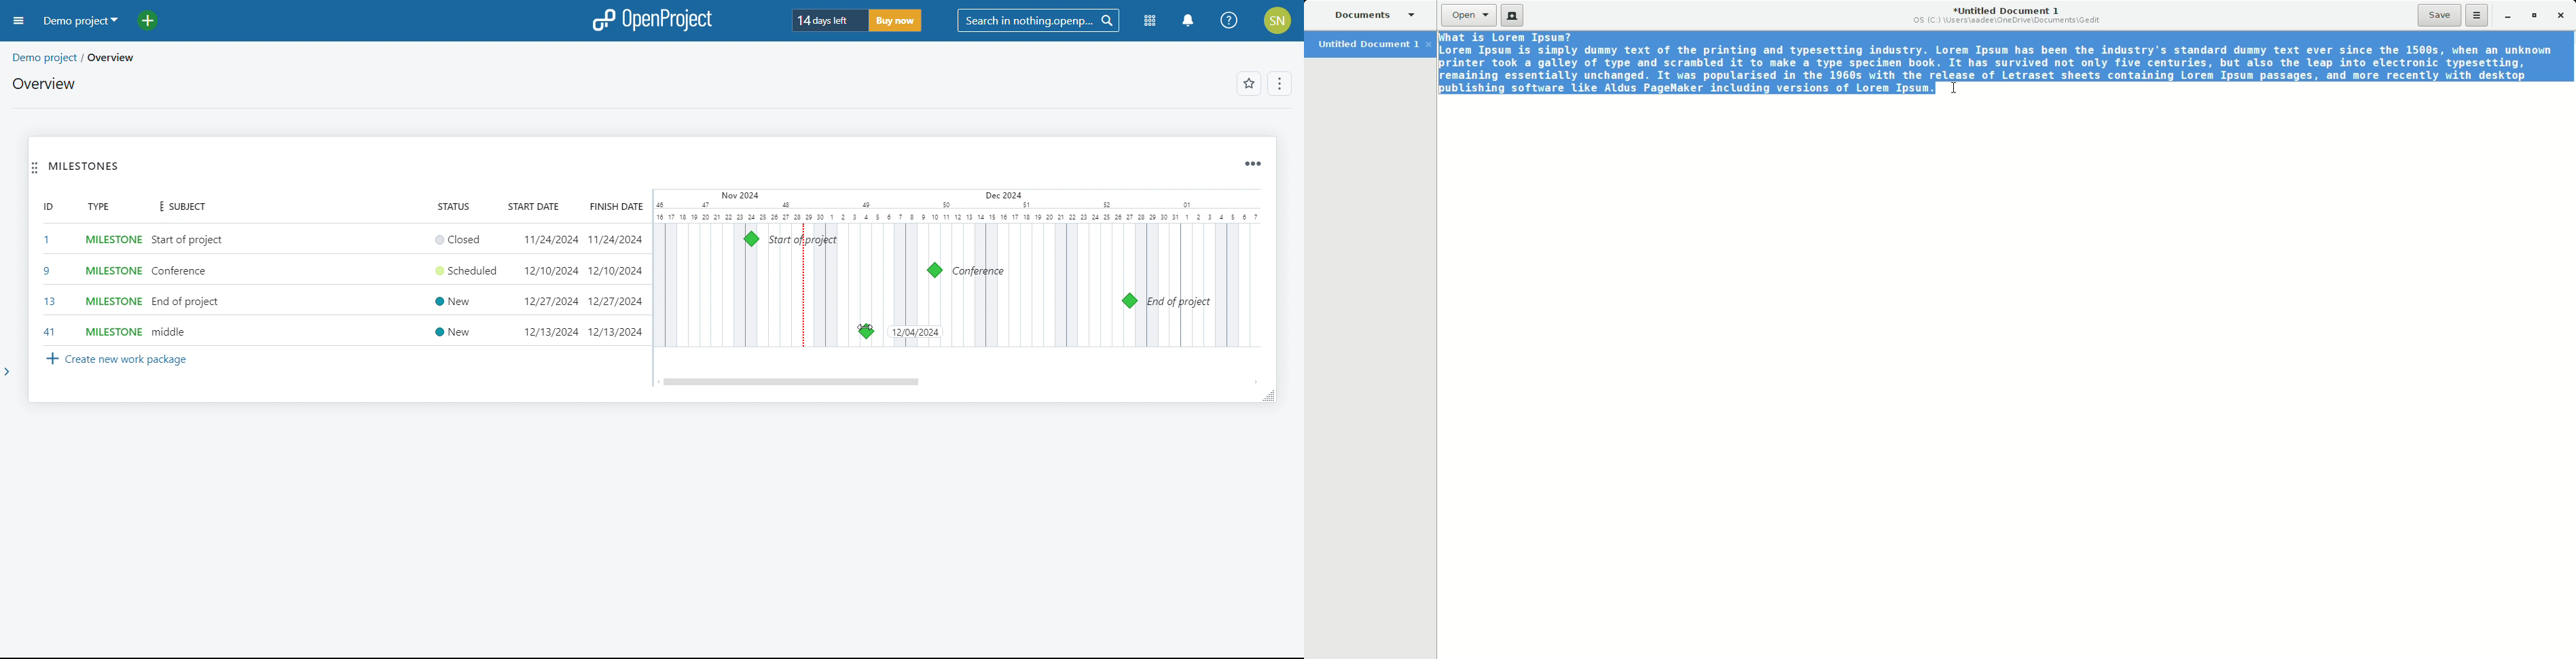 The image size is (2576, 672). What do you see at coordinates (956, 268) in the screenshot?
I see `calendar view` at bounding box center [956, 268].